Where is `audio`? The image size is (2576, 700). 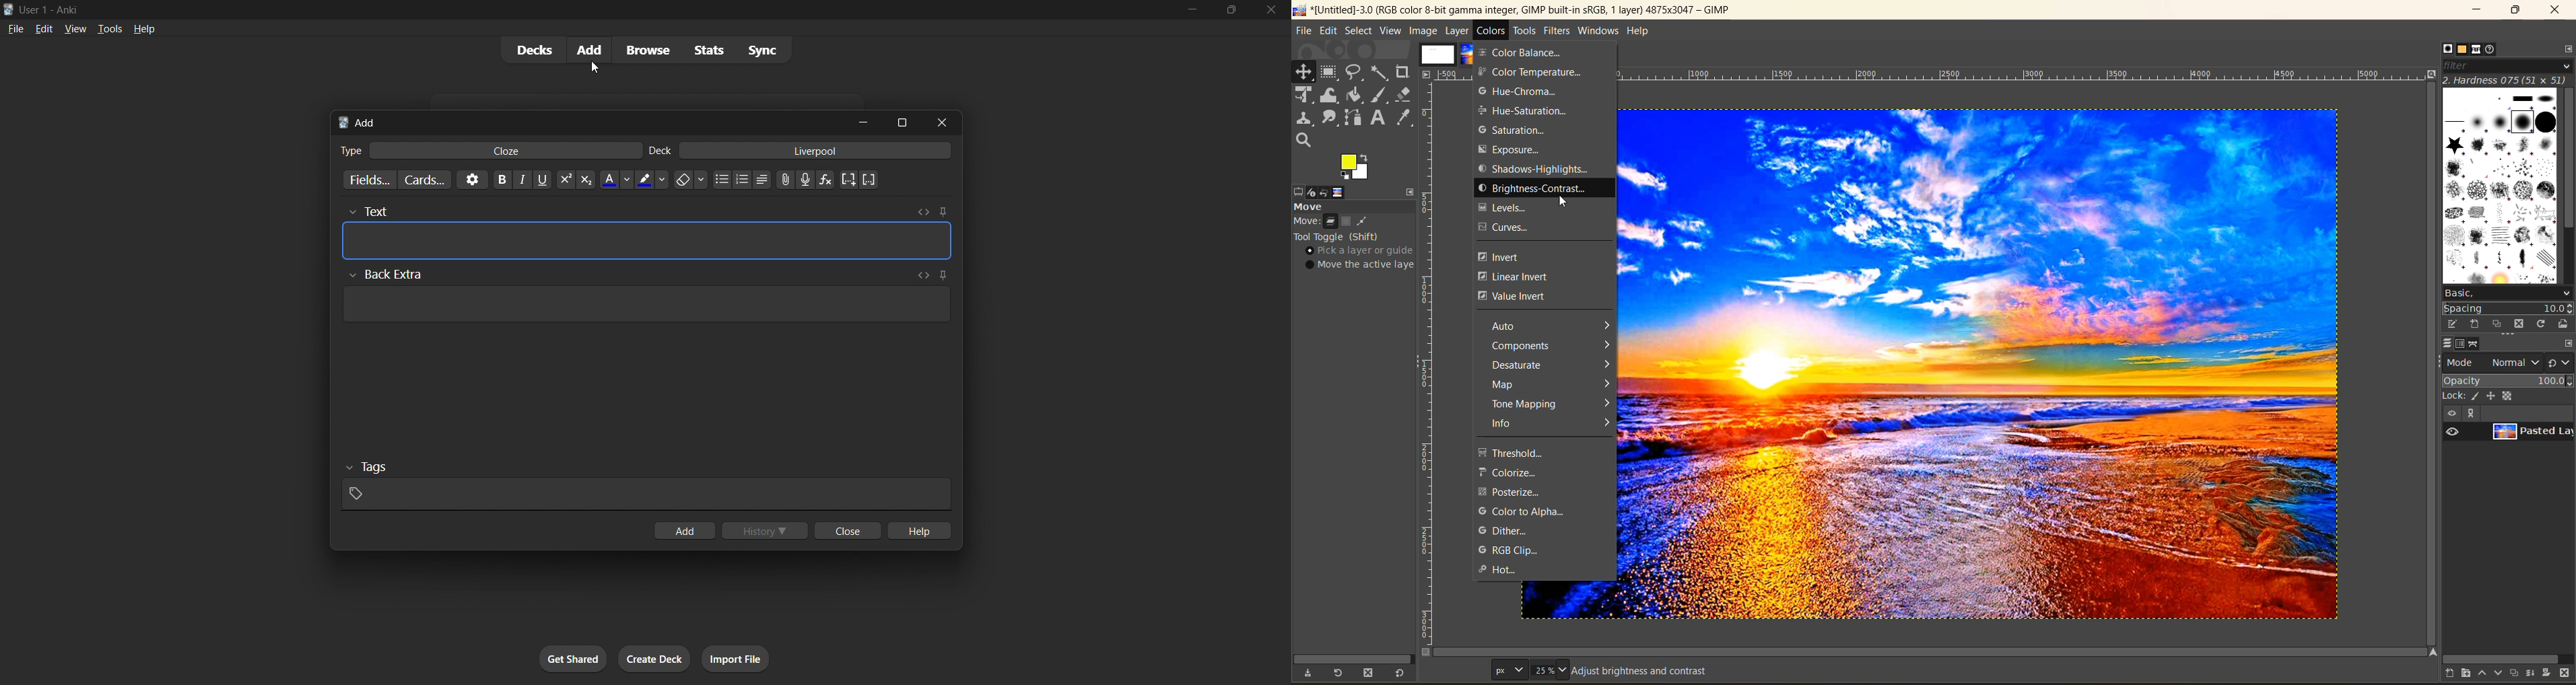 audio is located at coordinates (805, 180).